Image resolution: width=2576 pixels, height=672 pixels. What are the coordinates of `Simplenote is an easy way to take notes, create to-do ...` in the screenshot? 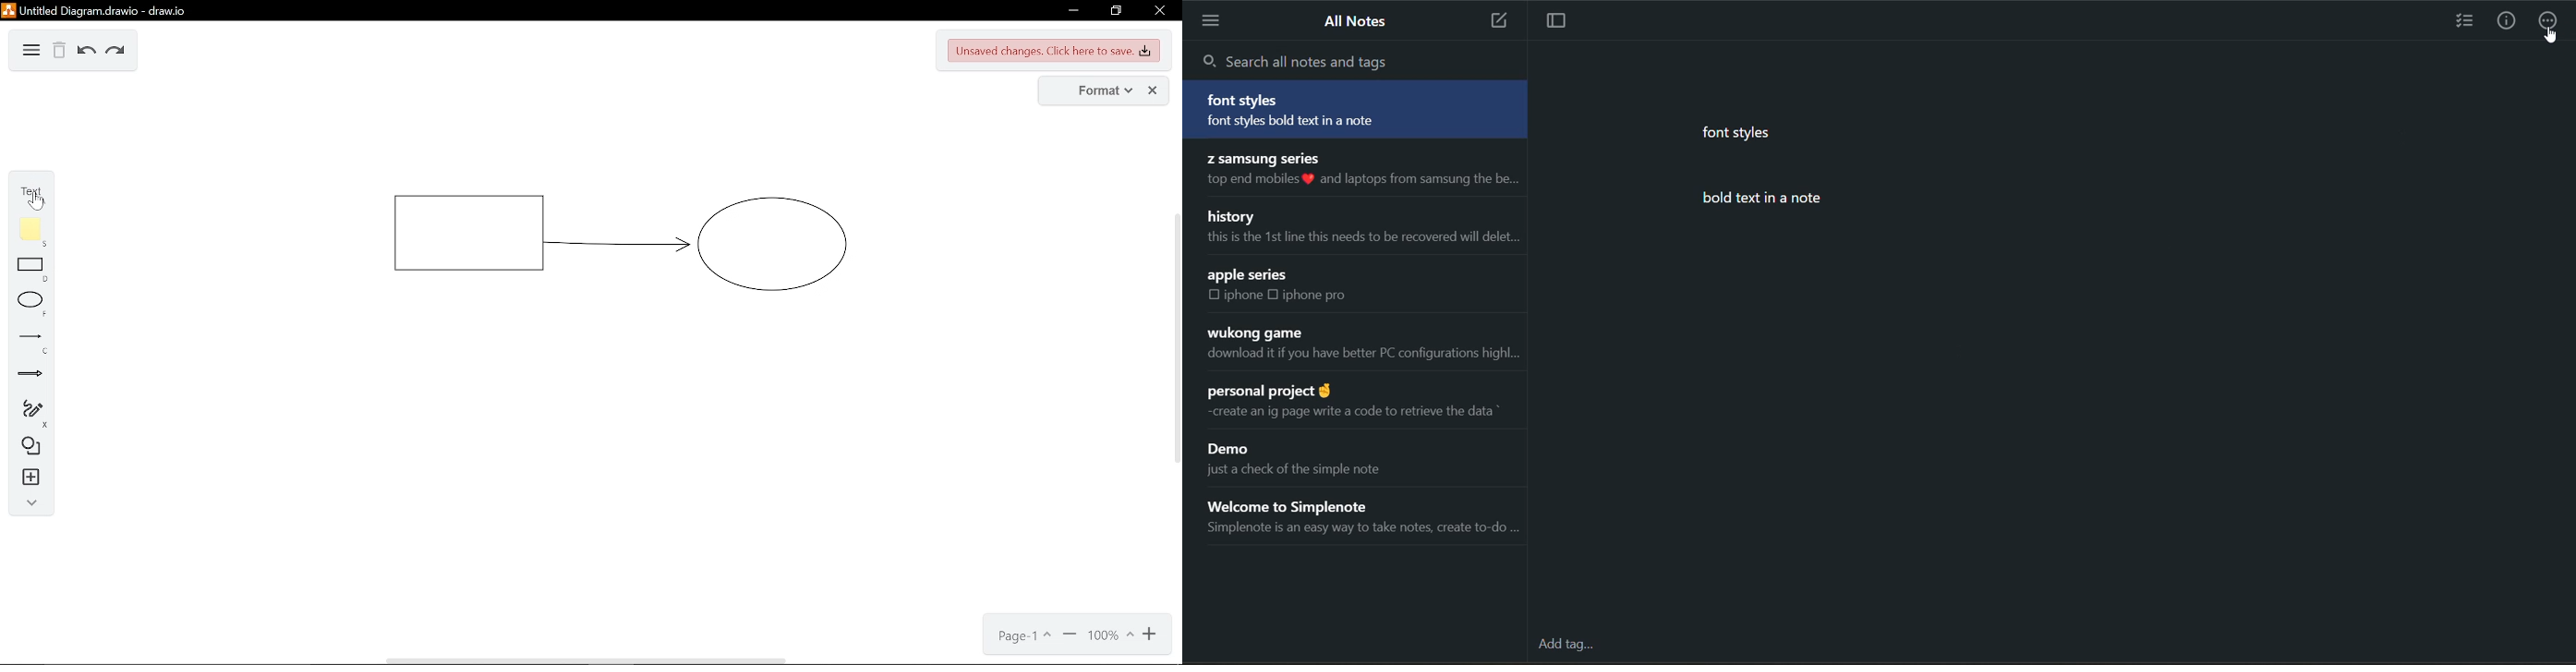 It's located at (1362, 531).